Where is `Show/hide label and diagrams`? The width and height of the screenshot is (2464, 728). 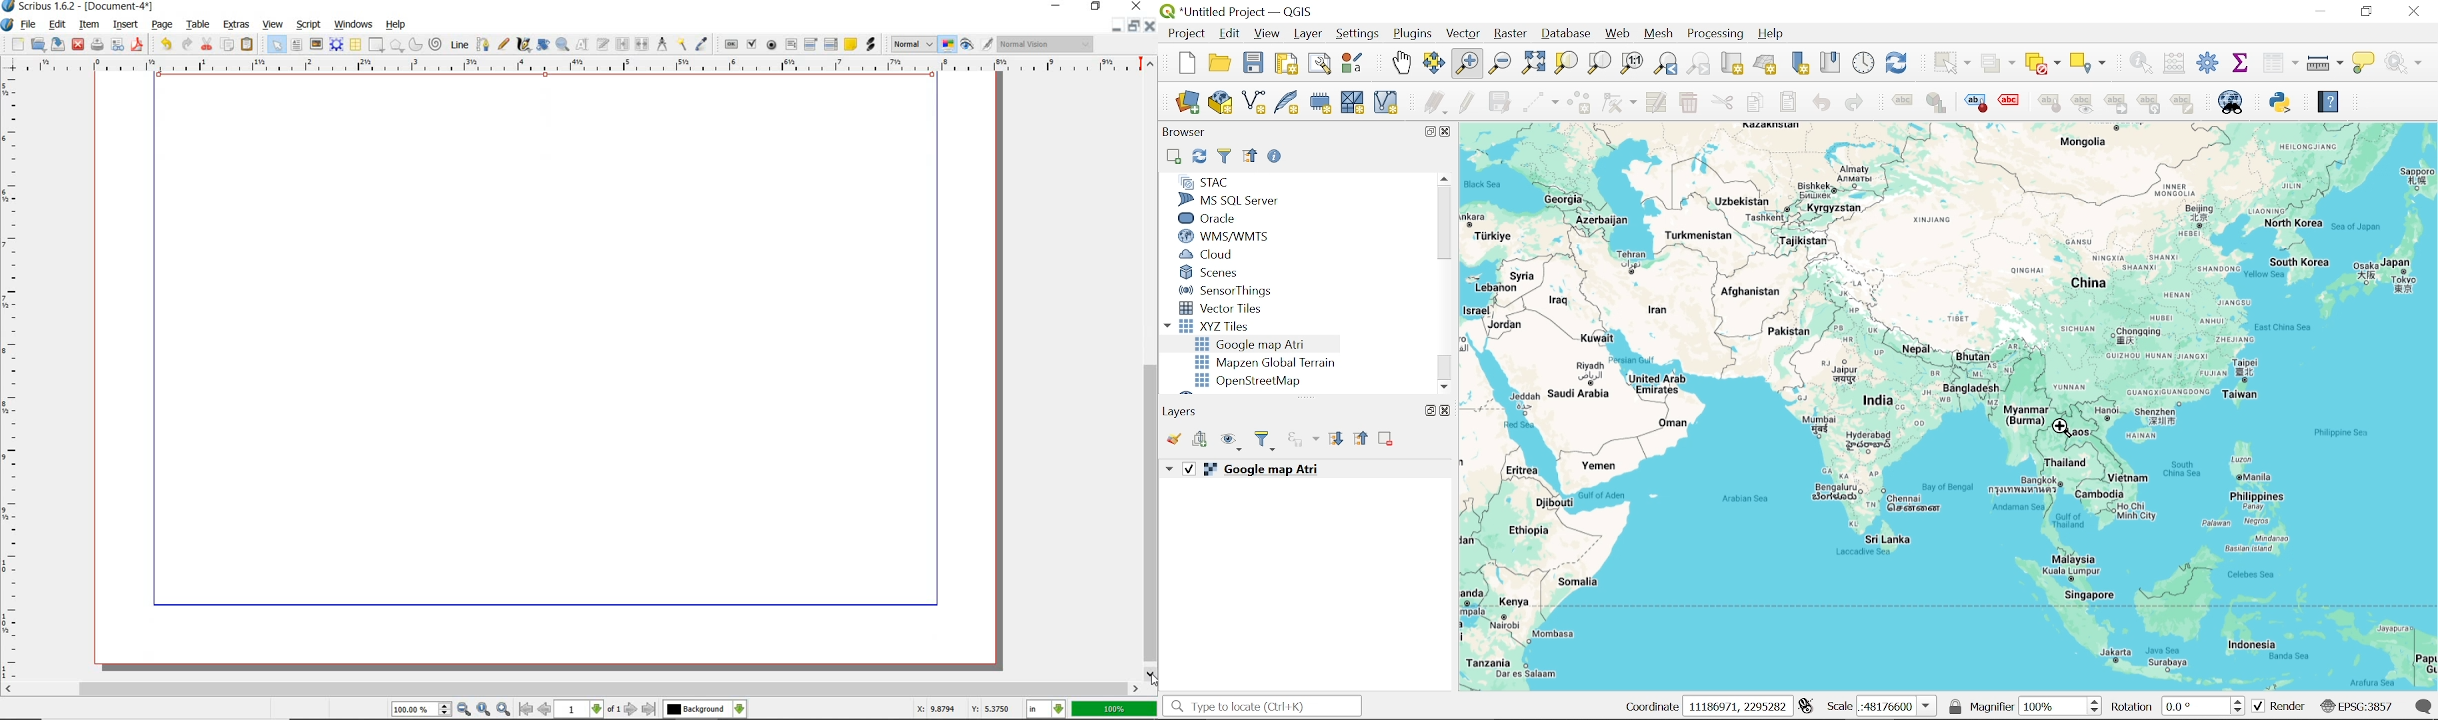
Show/hide label and diagrams is located at coordinates (2082, 107).